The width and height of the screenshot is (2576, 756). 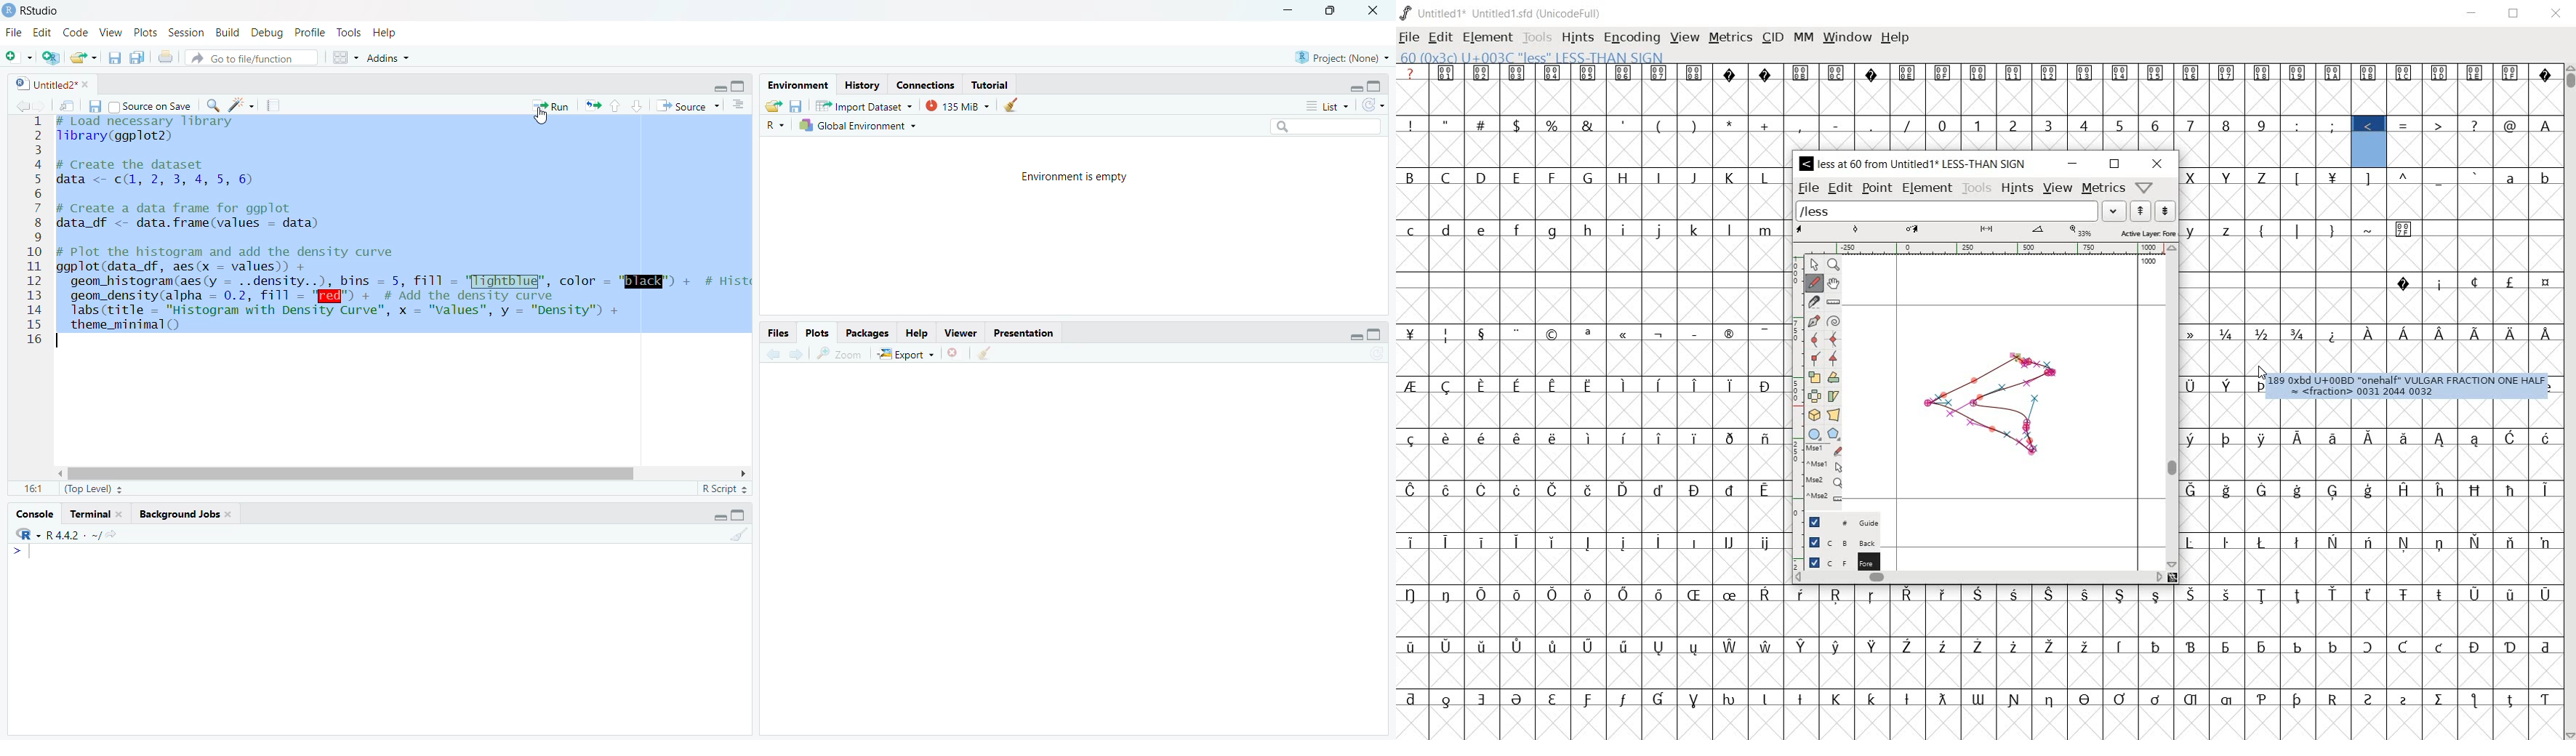 What do you see at coordinates (918, 332) in the screenshot?
I see `Help` at bounding box center [918, 332].